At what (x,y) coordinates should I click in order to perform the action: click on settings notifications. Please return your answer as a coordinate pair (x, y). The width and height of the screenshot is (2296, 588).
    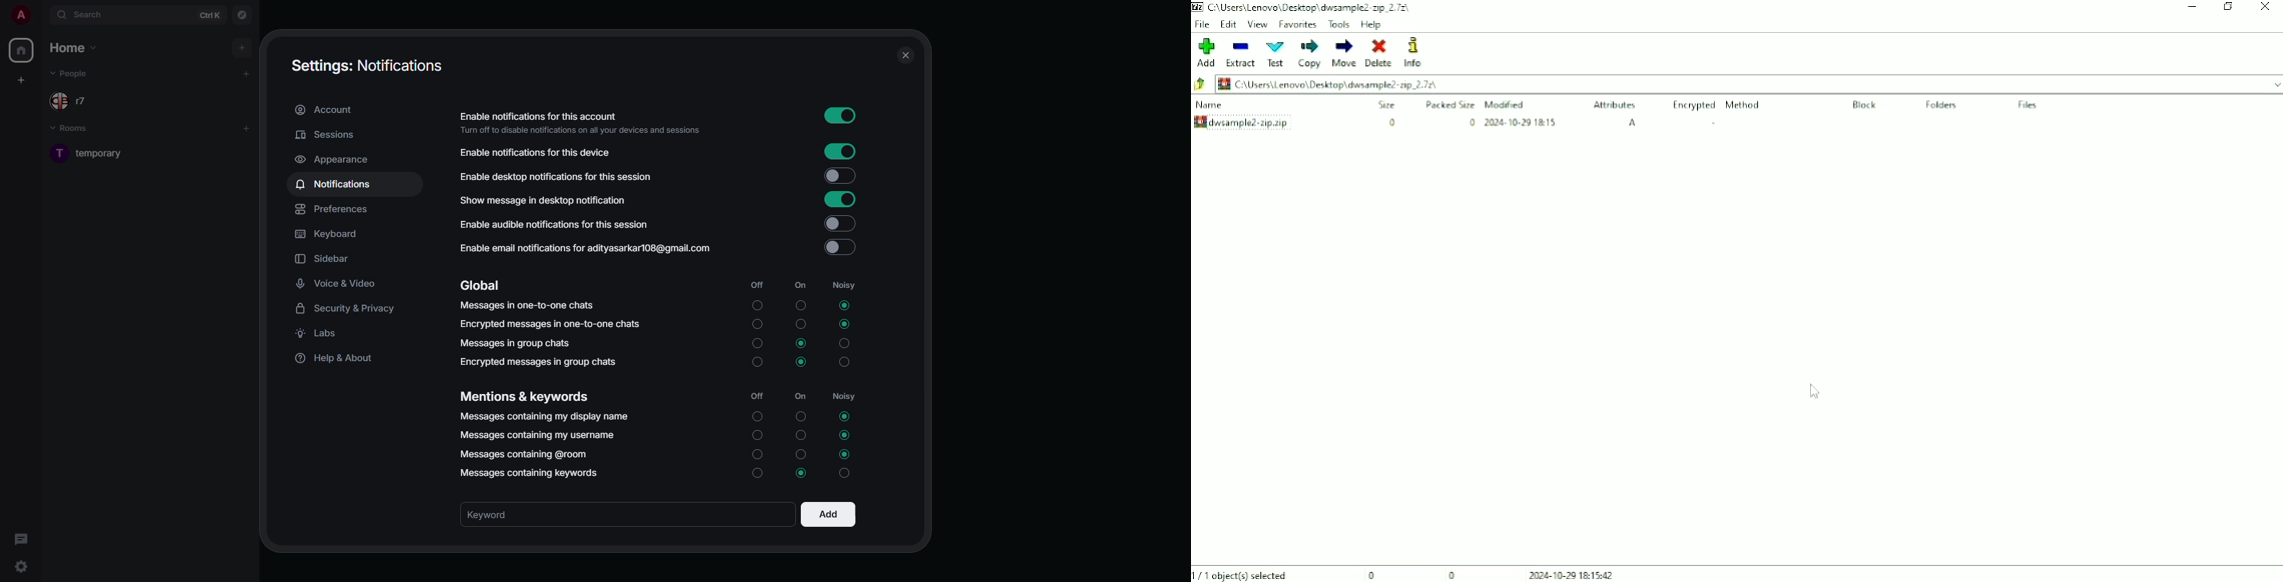
    Looking at the image, I should click on (367, 68).